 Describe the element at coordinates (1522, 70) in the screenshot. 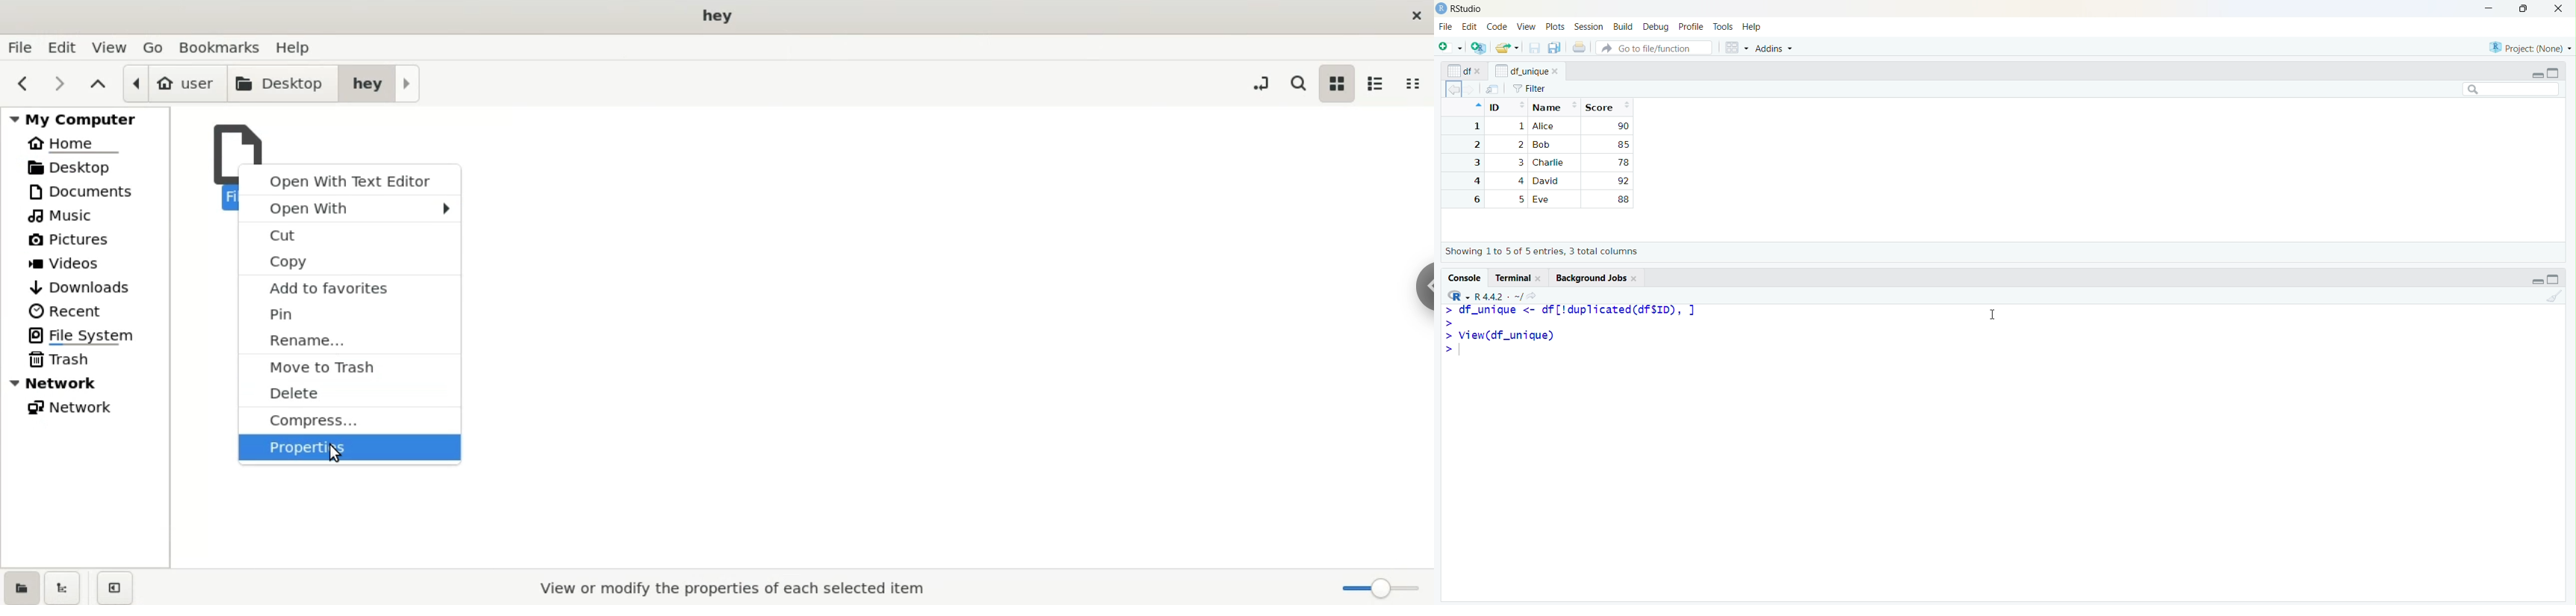

I see `df_unique` at that location.